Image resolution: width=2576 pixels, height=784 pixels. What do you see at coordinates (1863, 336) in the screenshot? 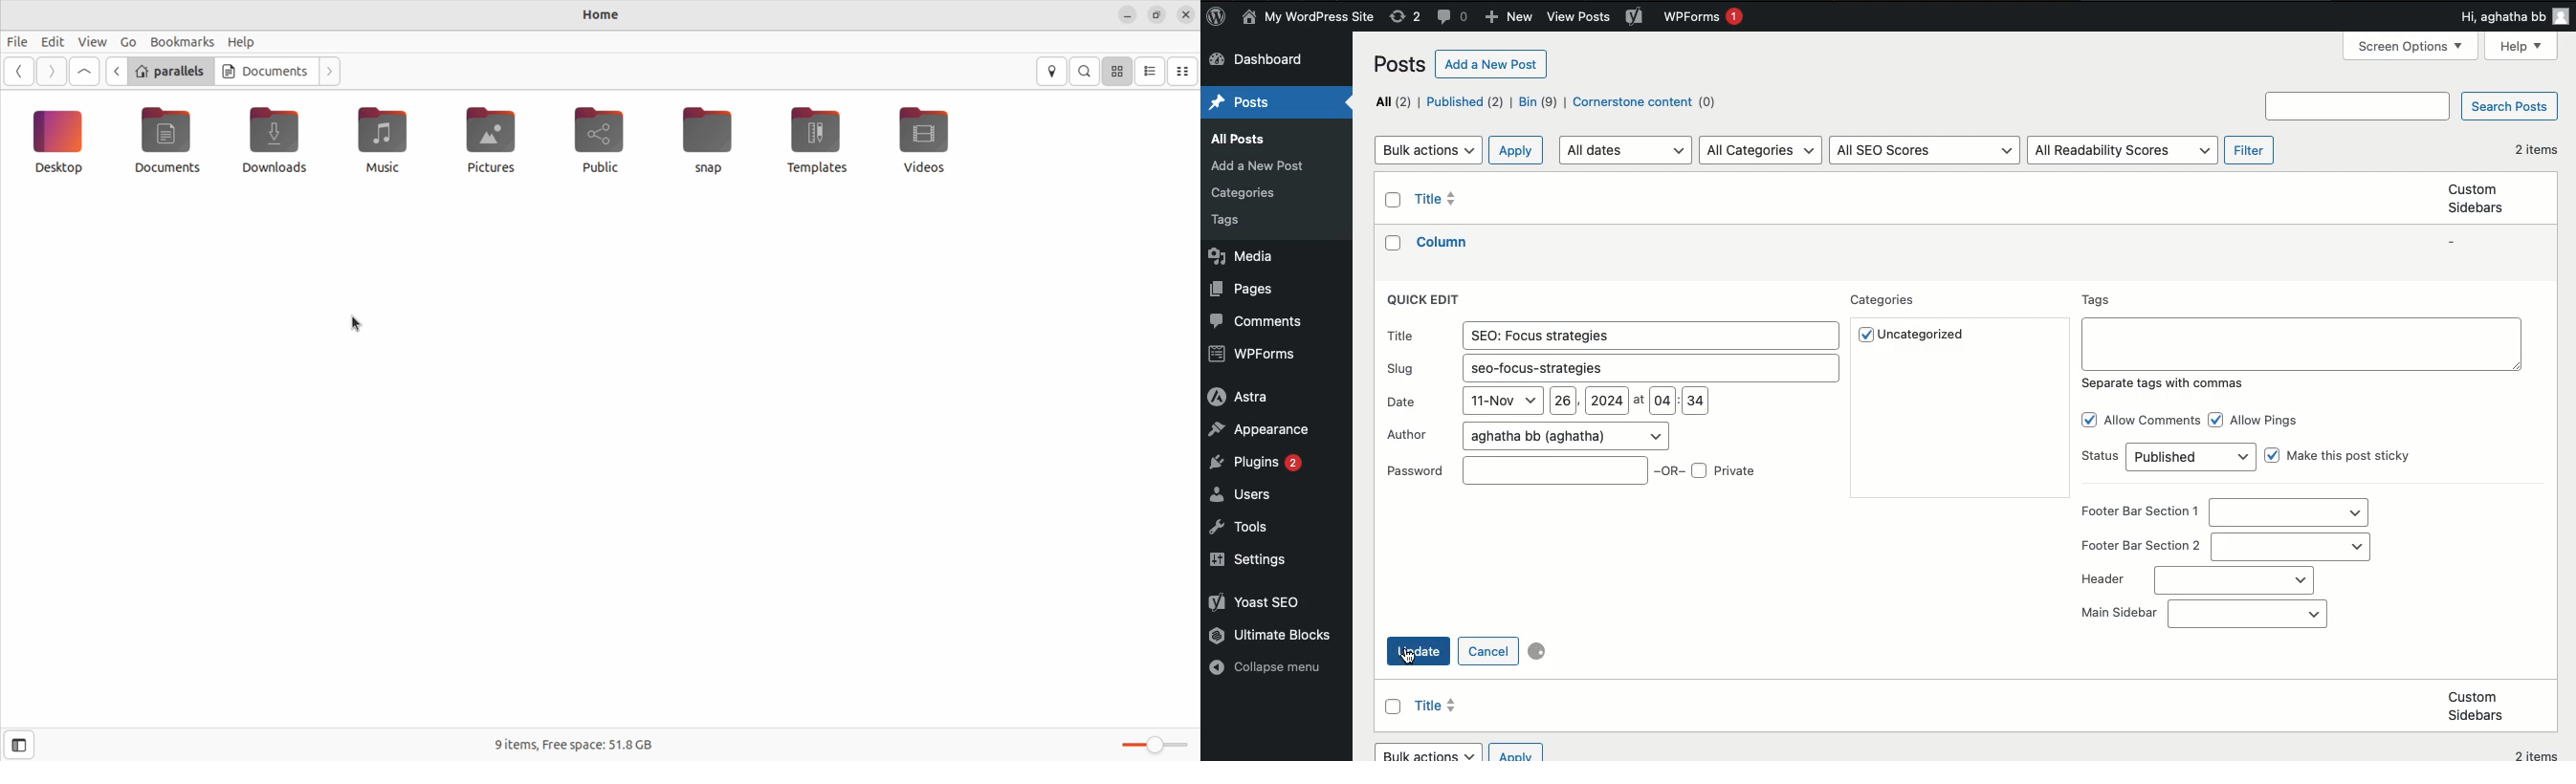
I see `Checkbox` at bounding box center [1863, 336].